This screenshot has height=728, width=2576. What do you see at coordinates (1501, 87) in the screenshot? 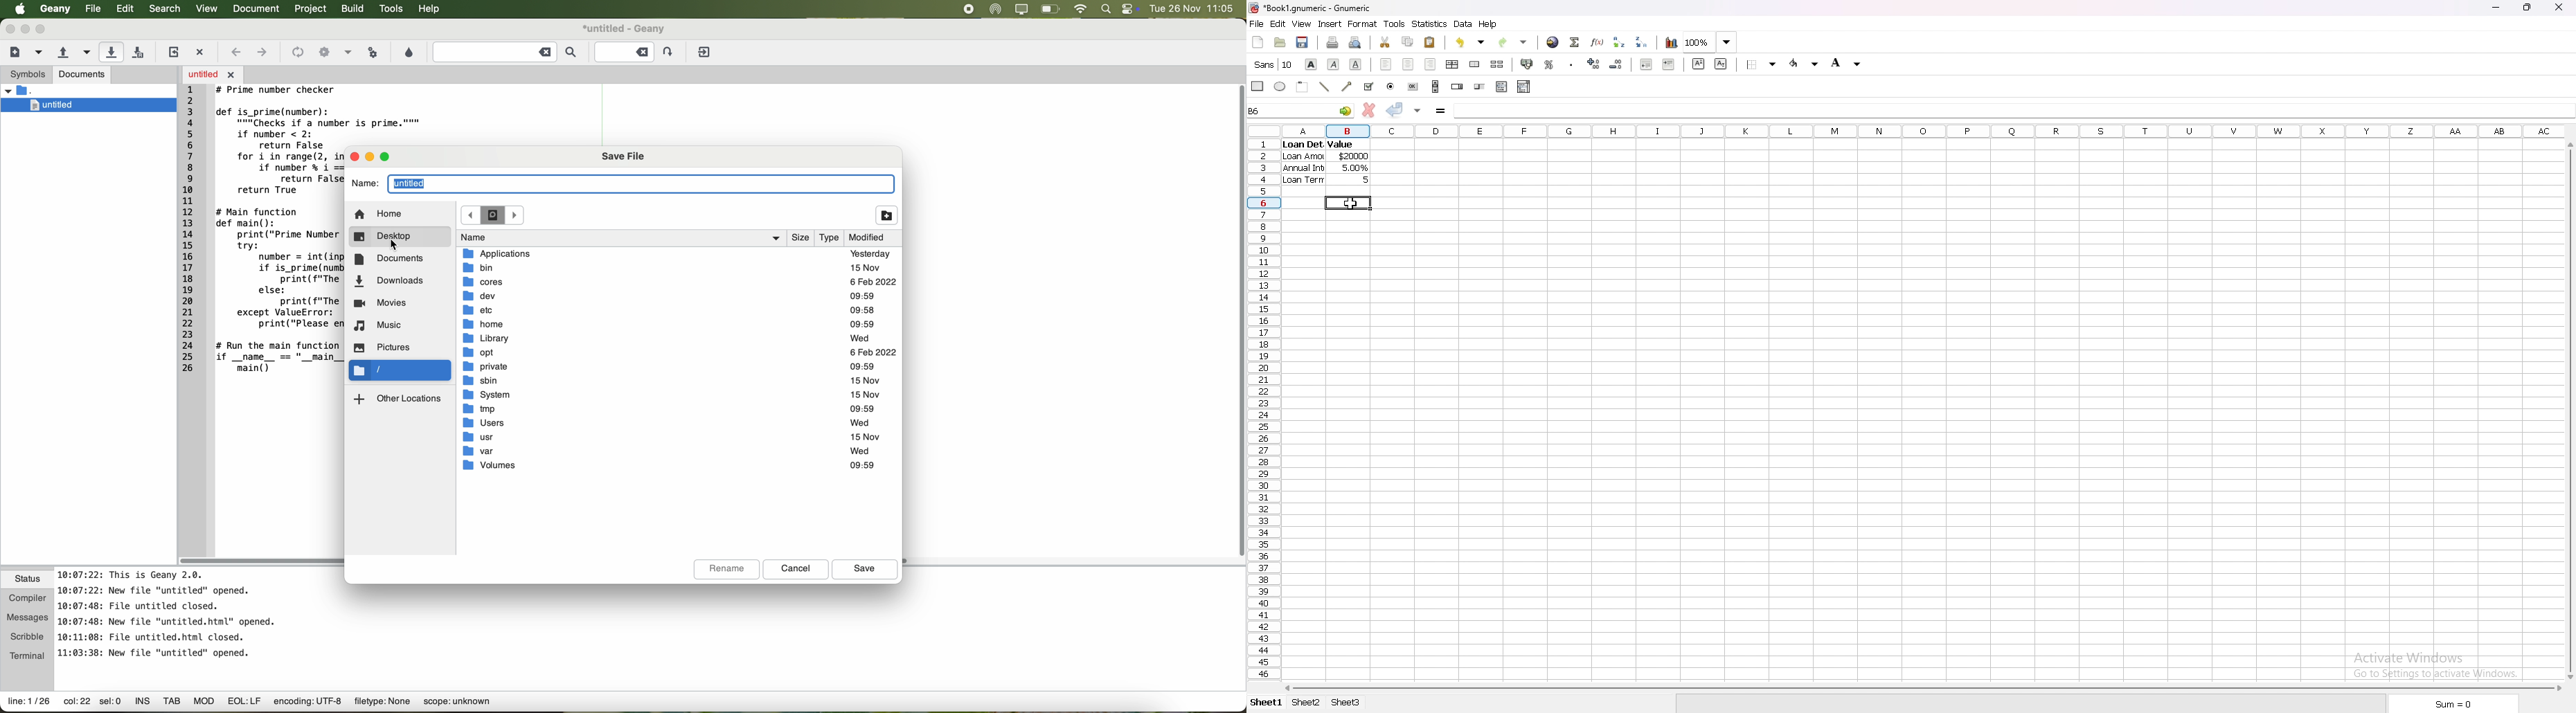
I see `list` at bounding box center [1501, 87].